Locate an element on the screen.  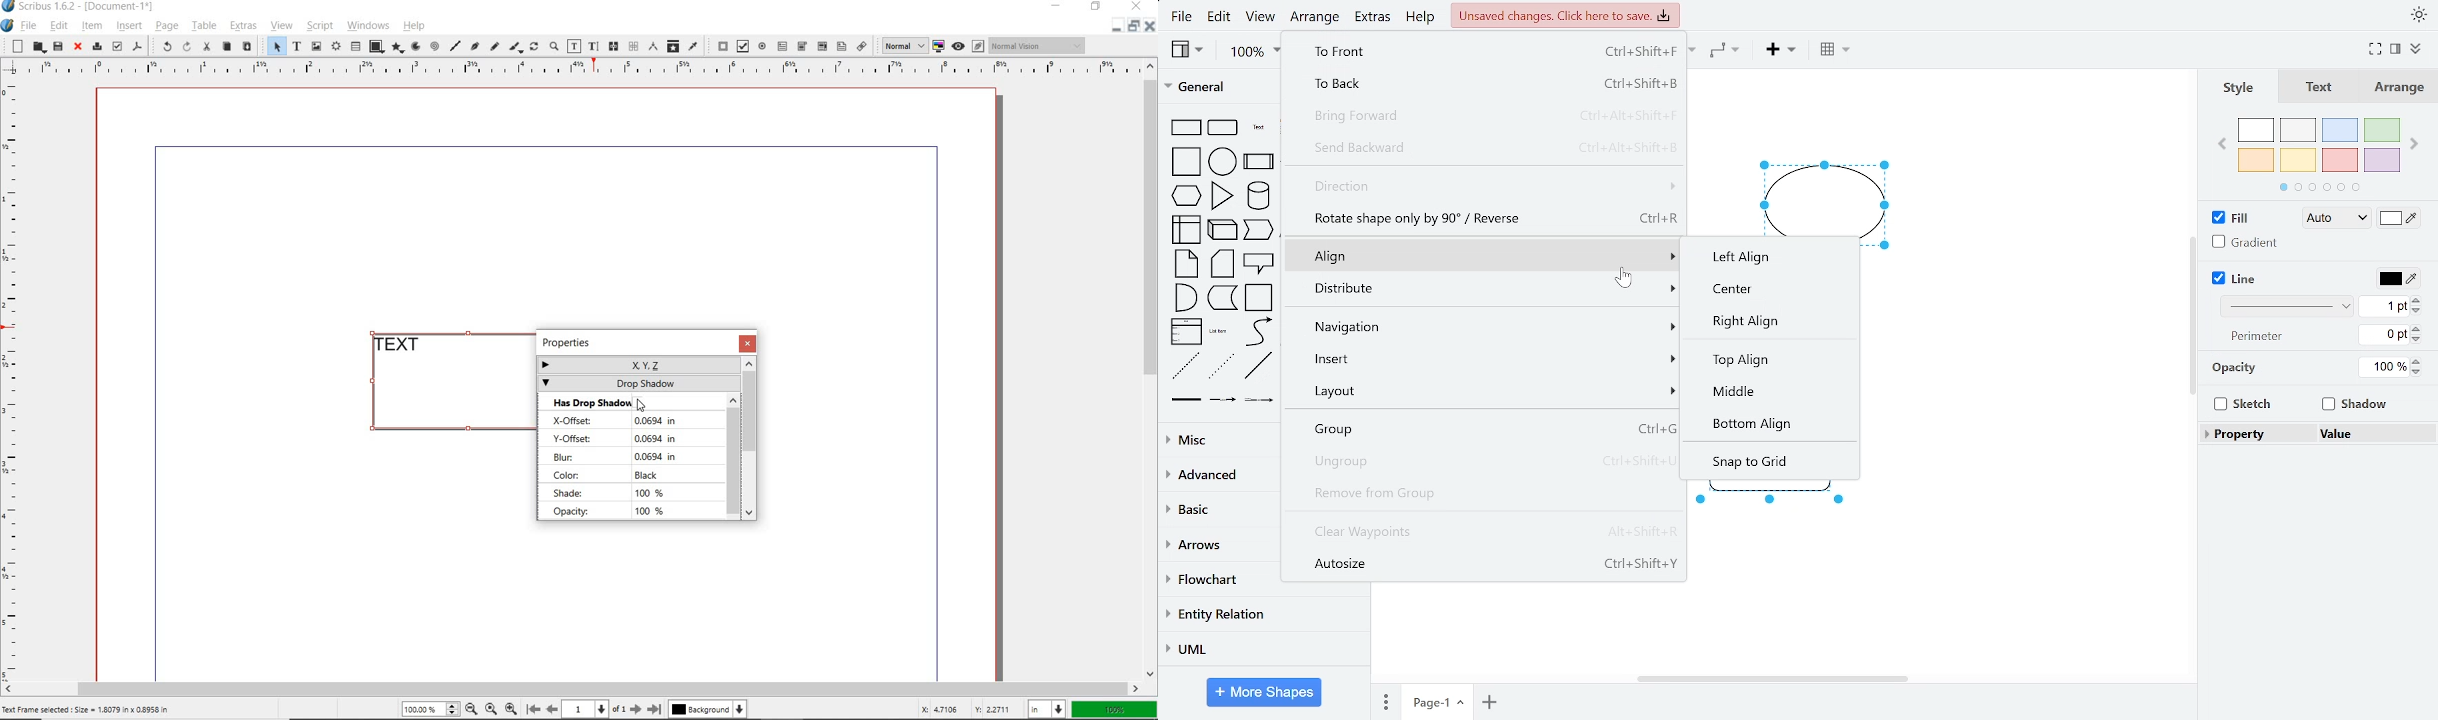
edit is located at coordinates (1222, 18).